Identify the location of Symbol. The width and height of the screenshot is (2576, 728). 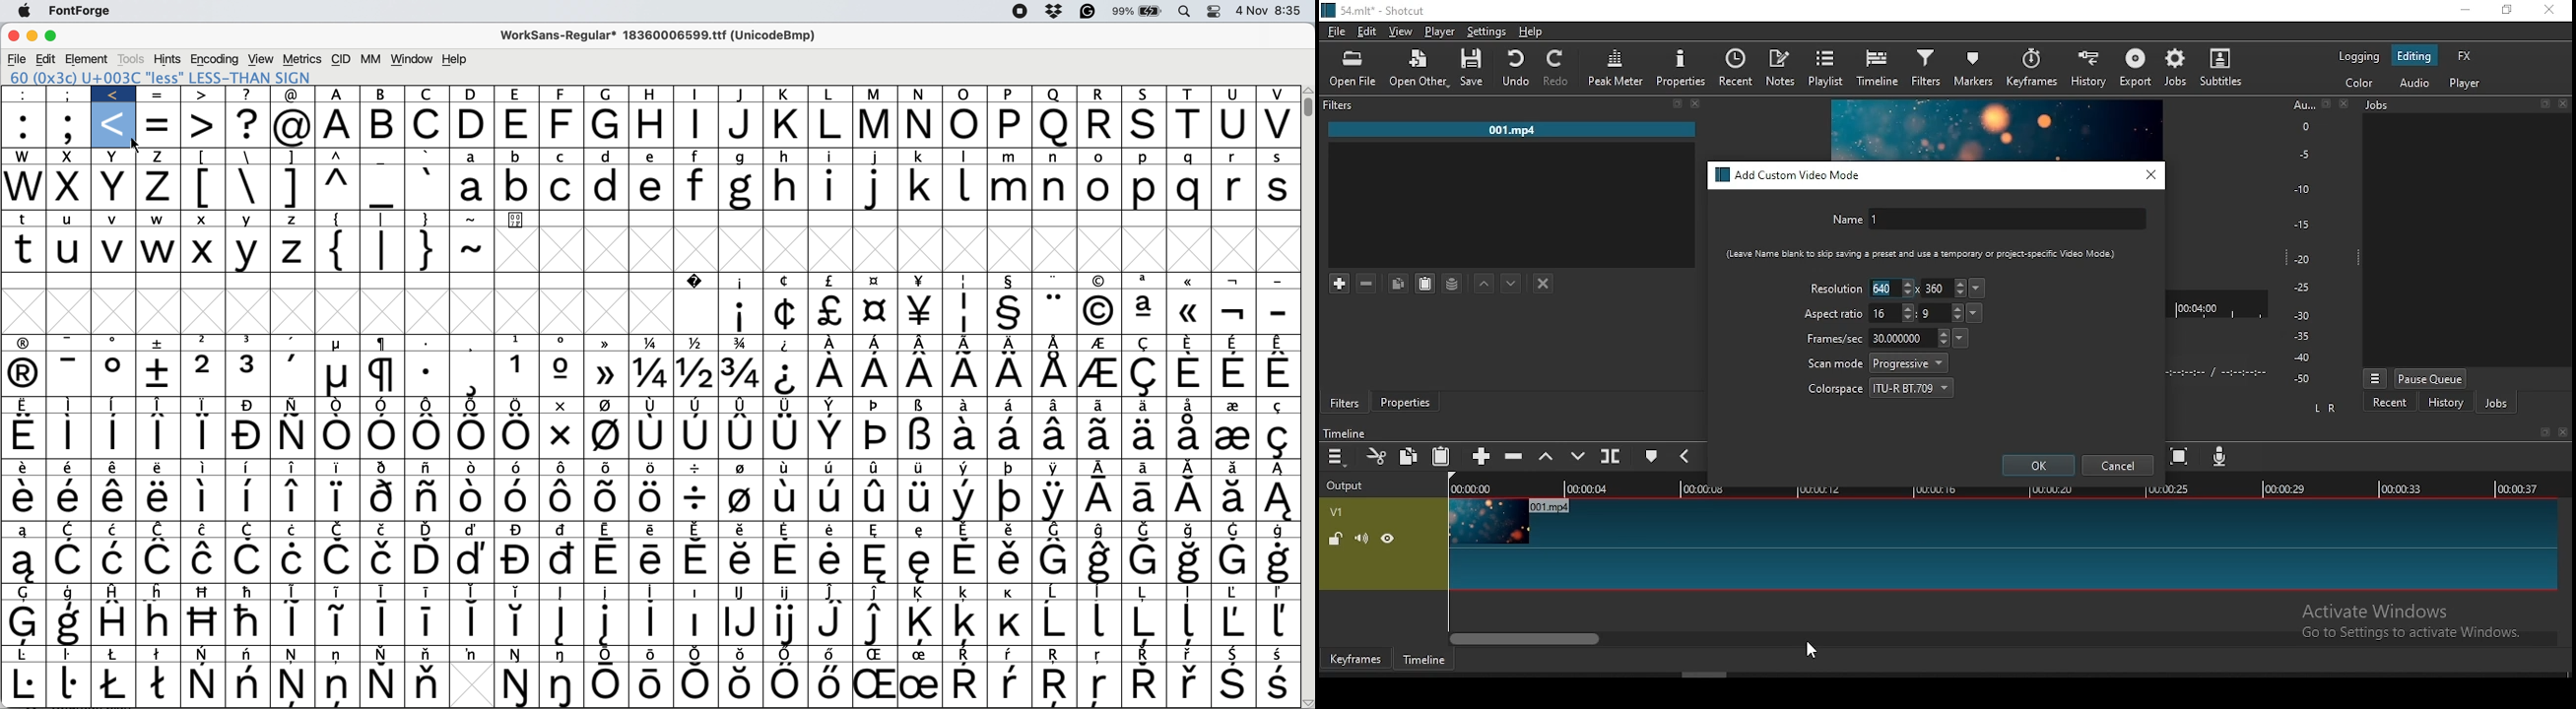
(696, 280).